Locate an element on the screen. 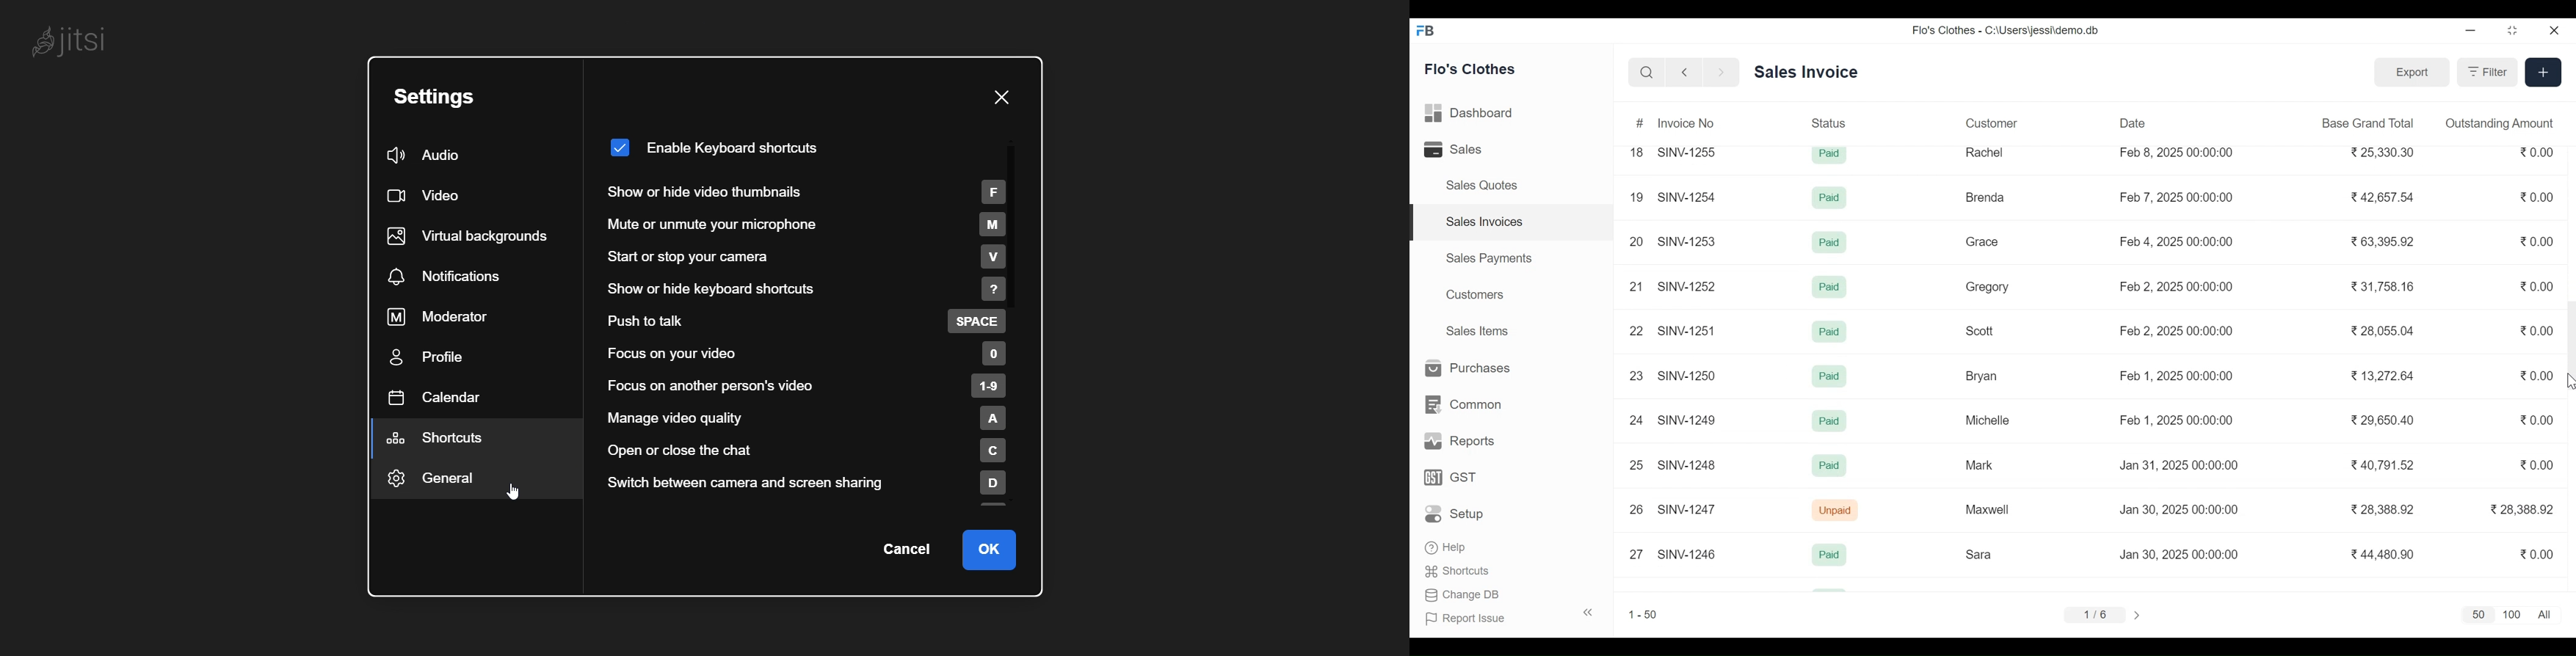 The height and width of the screenshot is (672, 2576). Paid is located at coordinates (1831, 199).